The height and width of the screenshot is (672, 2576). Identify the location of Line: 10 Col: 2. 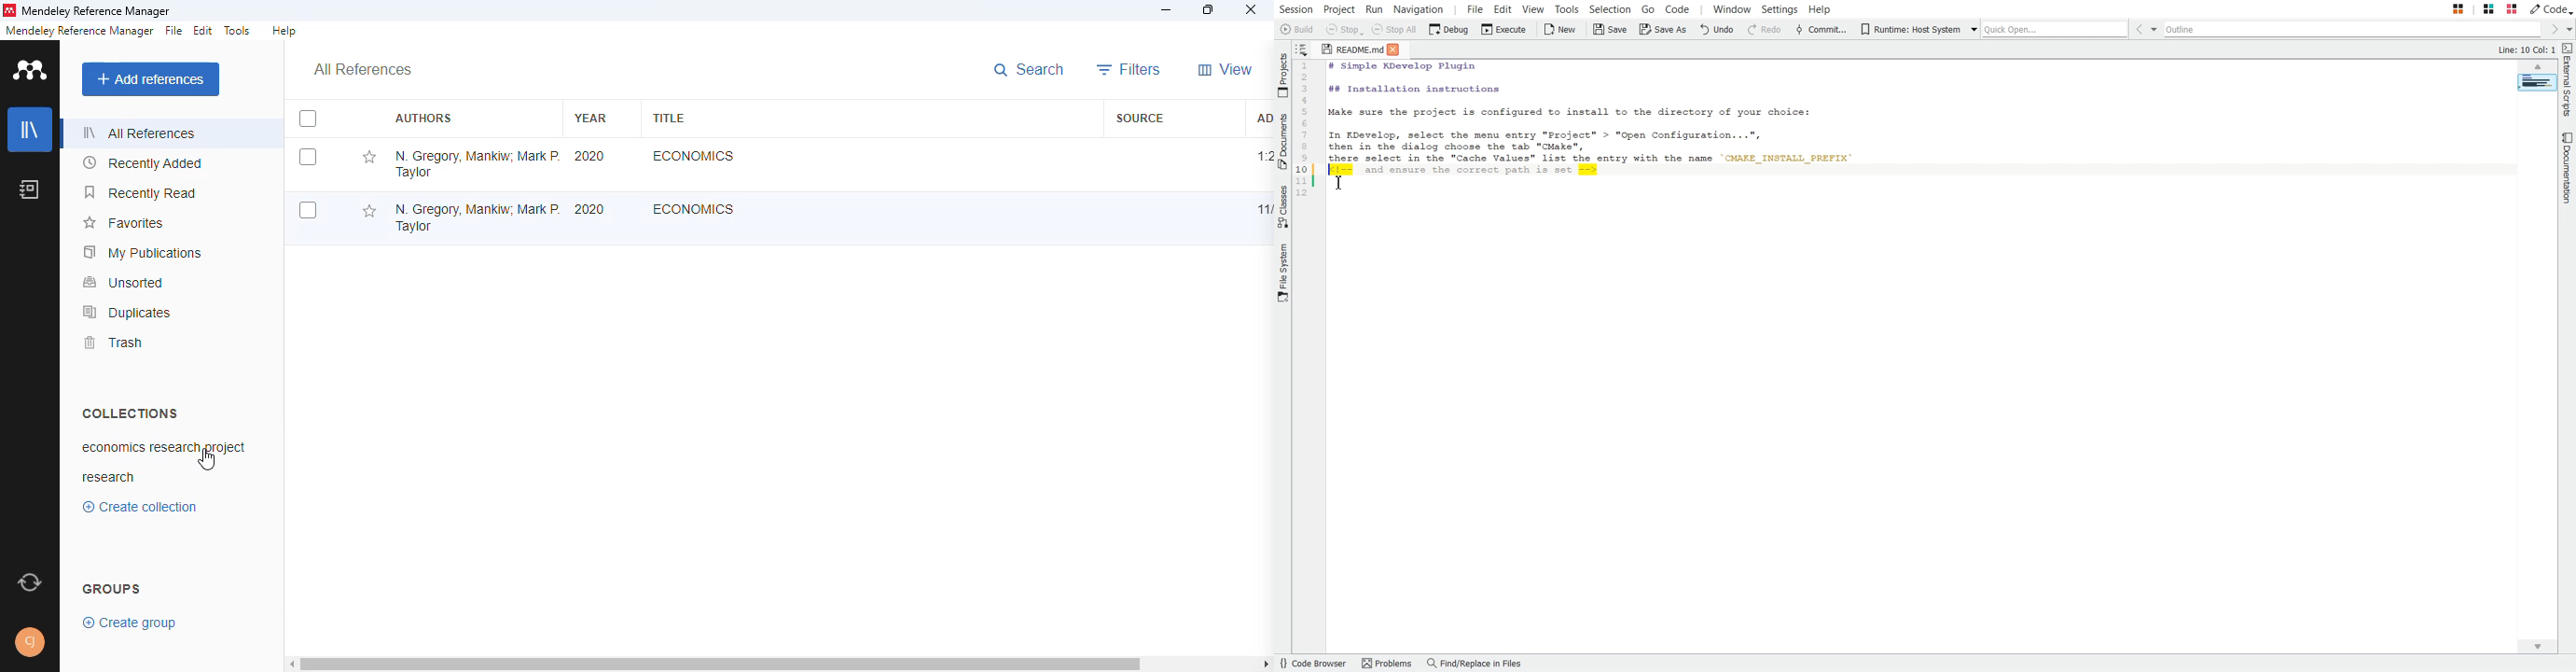
(2528, 48).